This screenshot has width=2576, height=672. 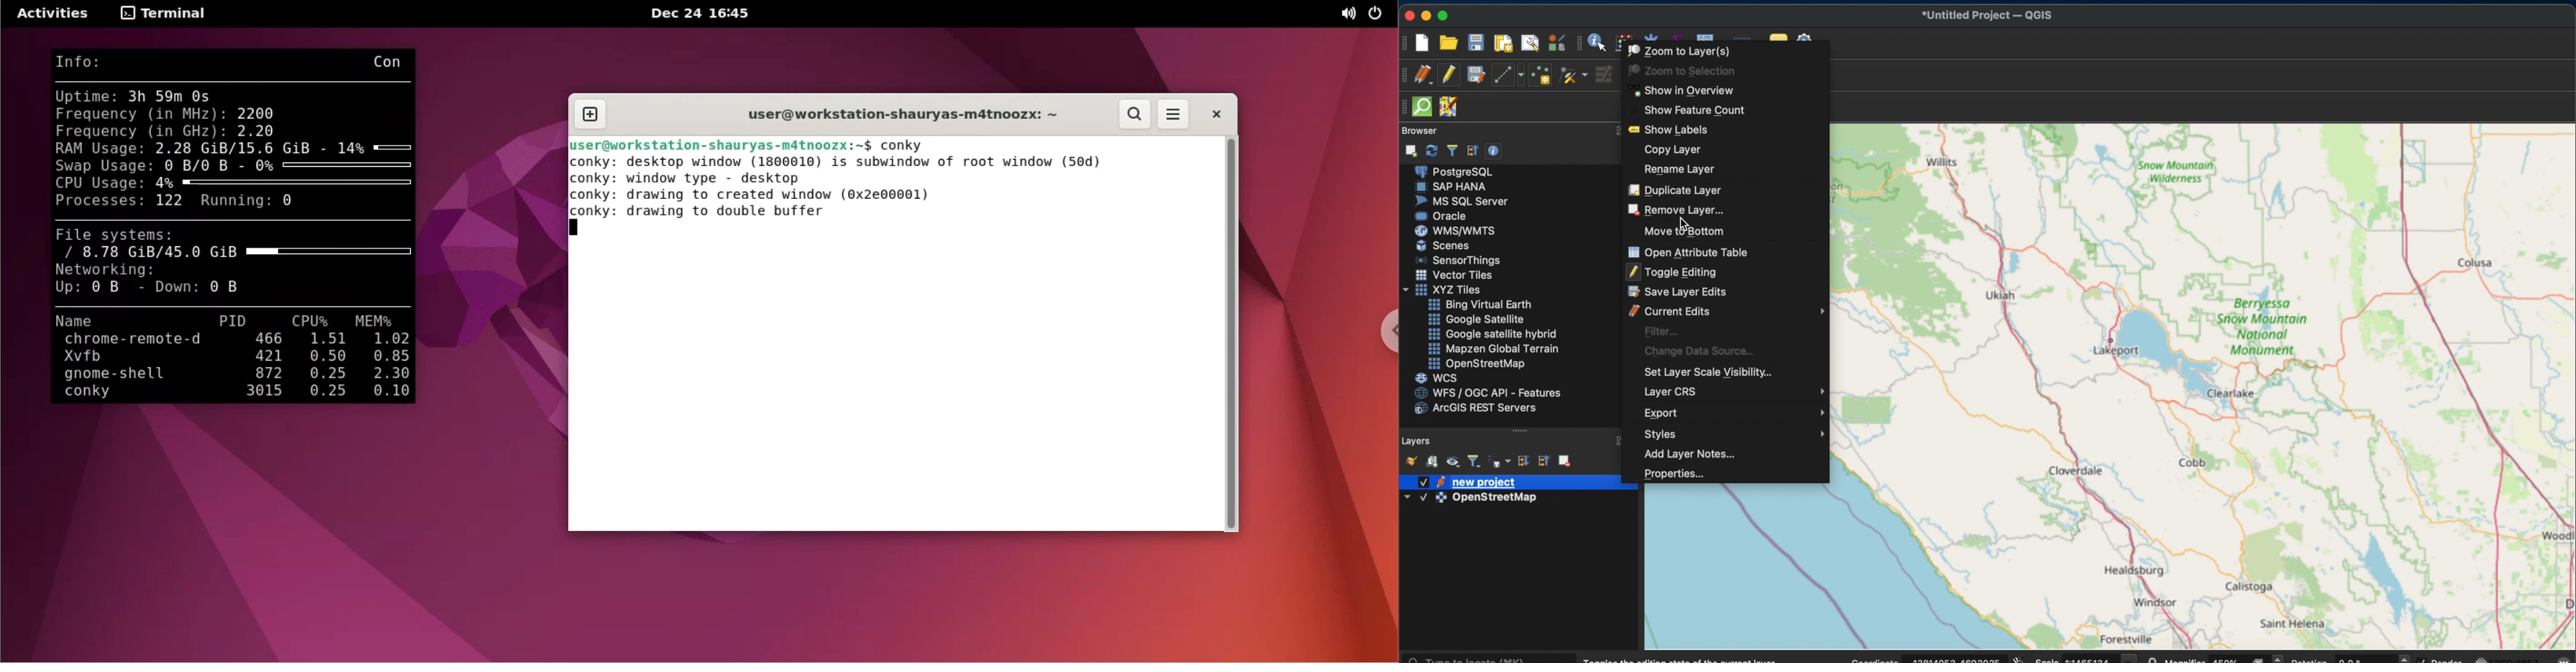 I want to click on copy layer, so click(x=1674, y=150).